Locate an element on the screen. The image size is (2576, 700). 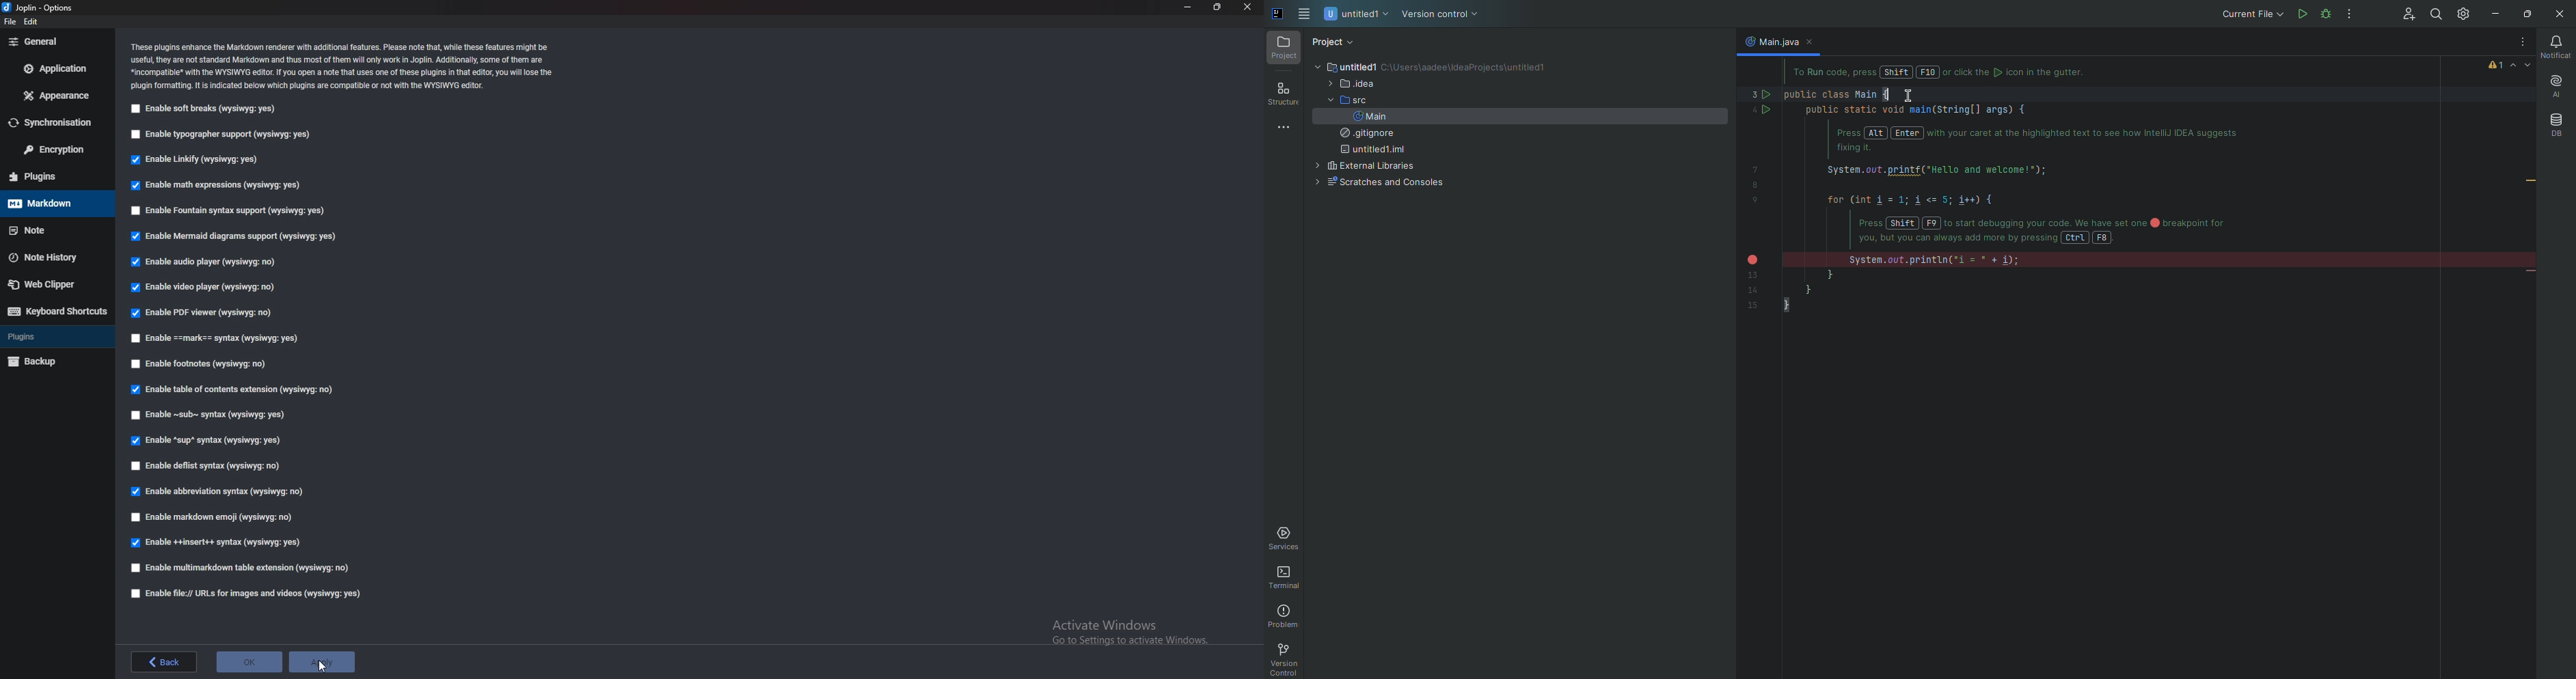
Options is located at coordinates (2519, 42).